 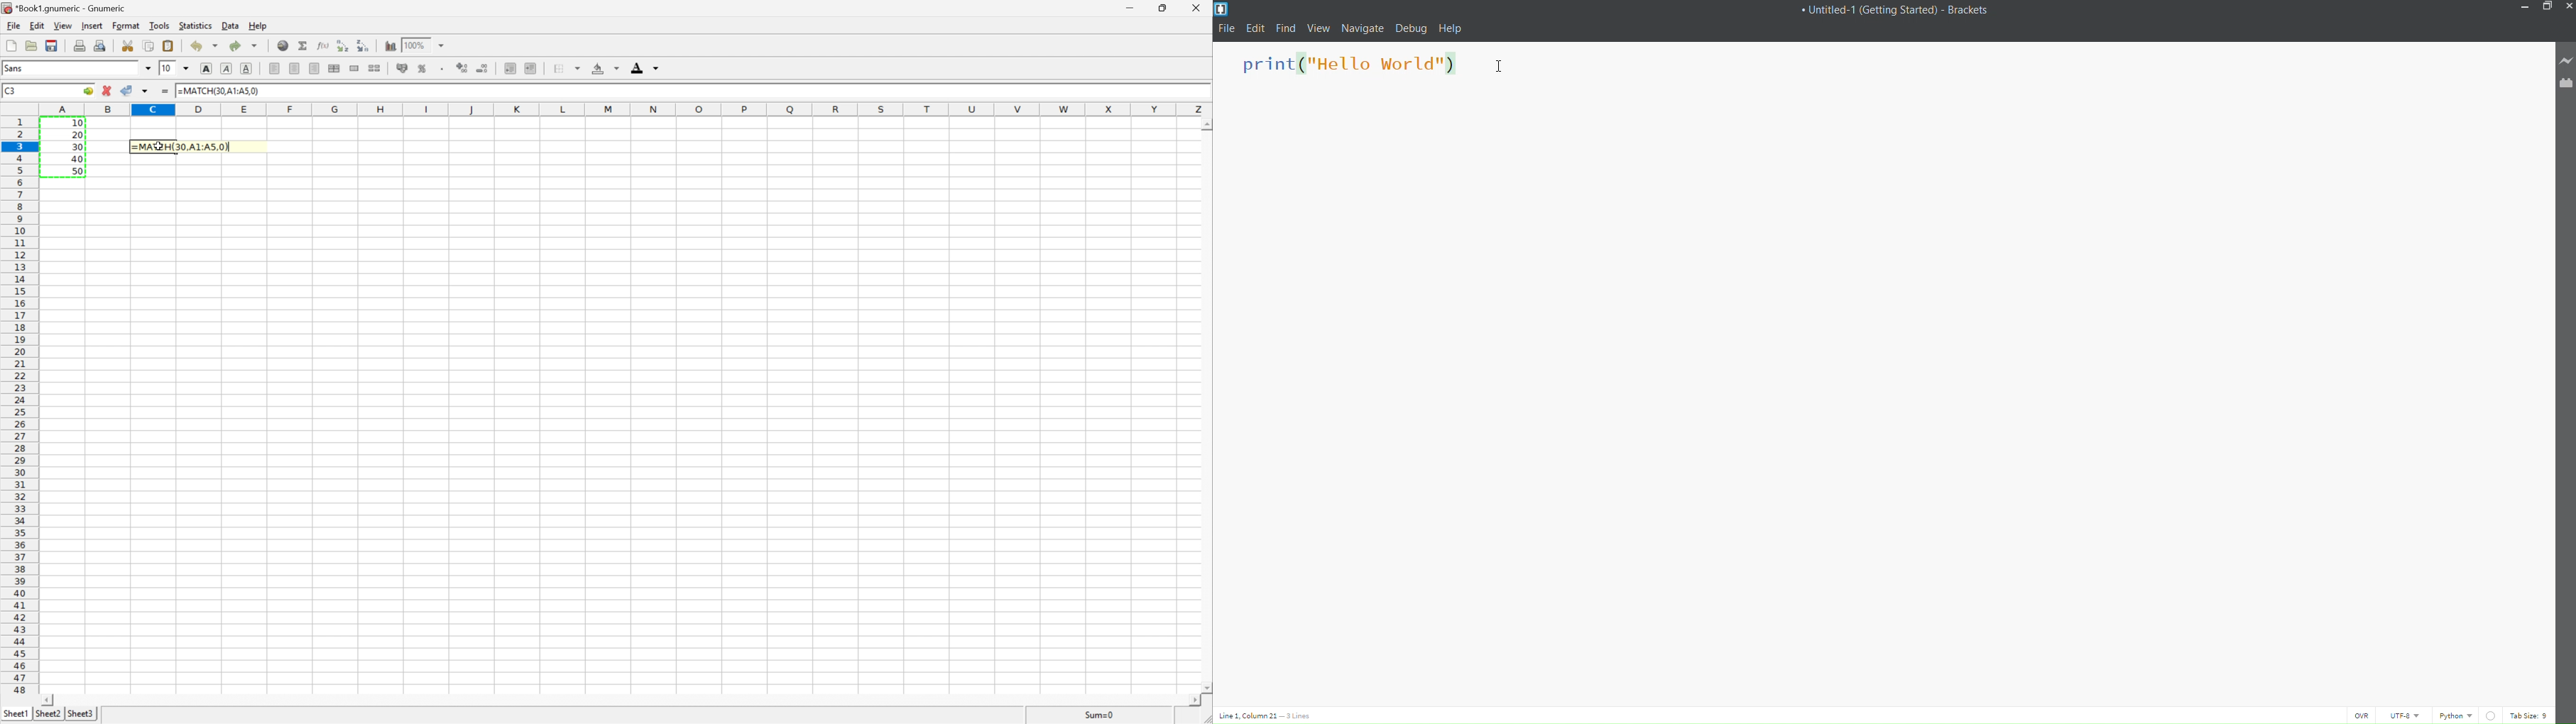 What do you see at coordinates (107, 92) in the screenshot?
I see `cancel change` at bounding box center [107, 92].